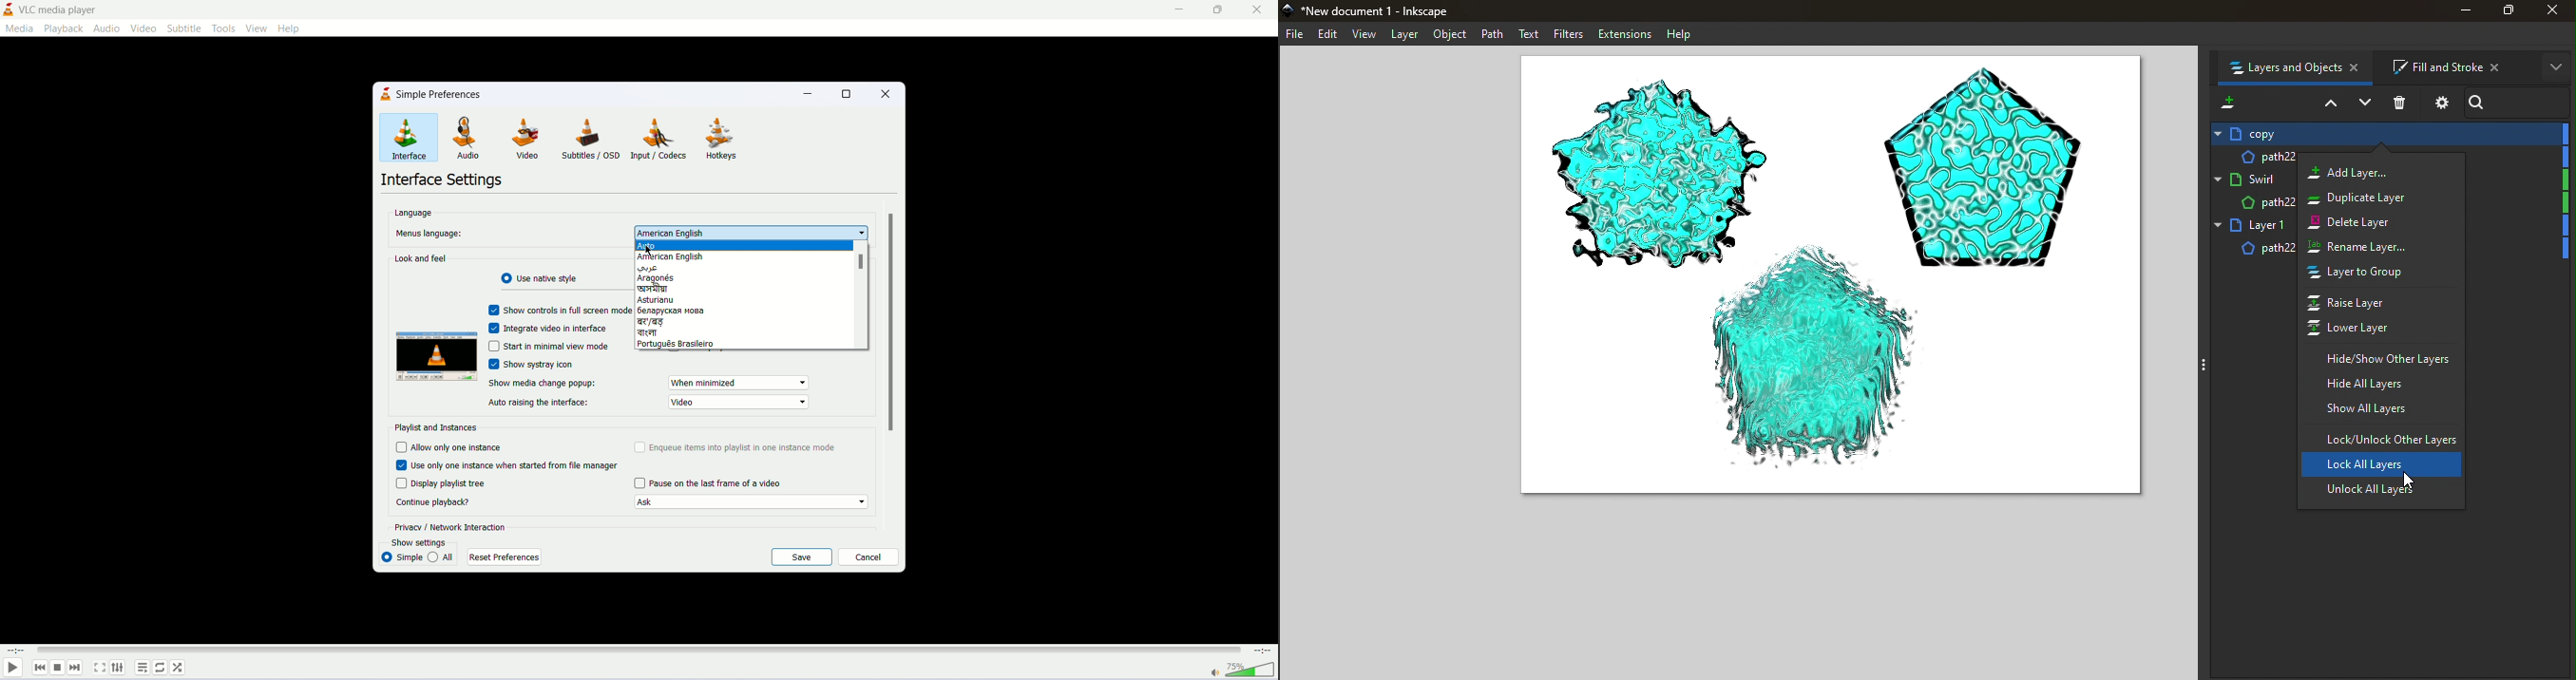 This screenshot has width=2576, height=700. I want to click on all, so click(443, 557).